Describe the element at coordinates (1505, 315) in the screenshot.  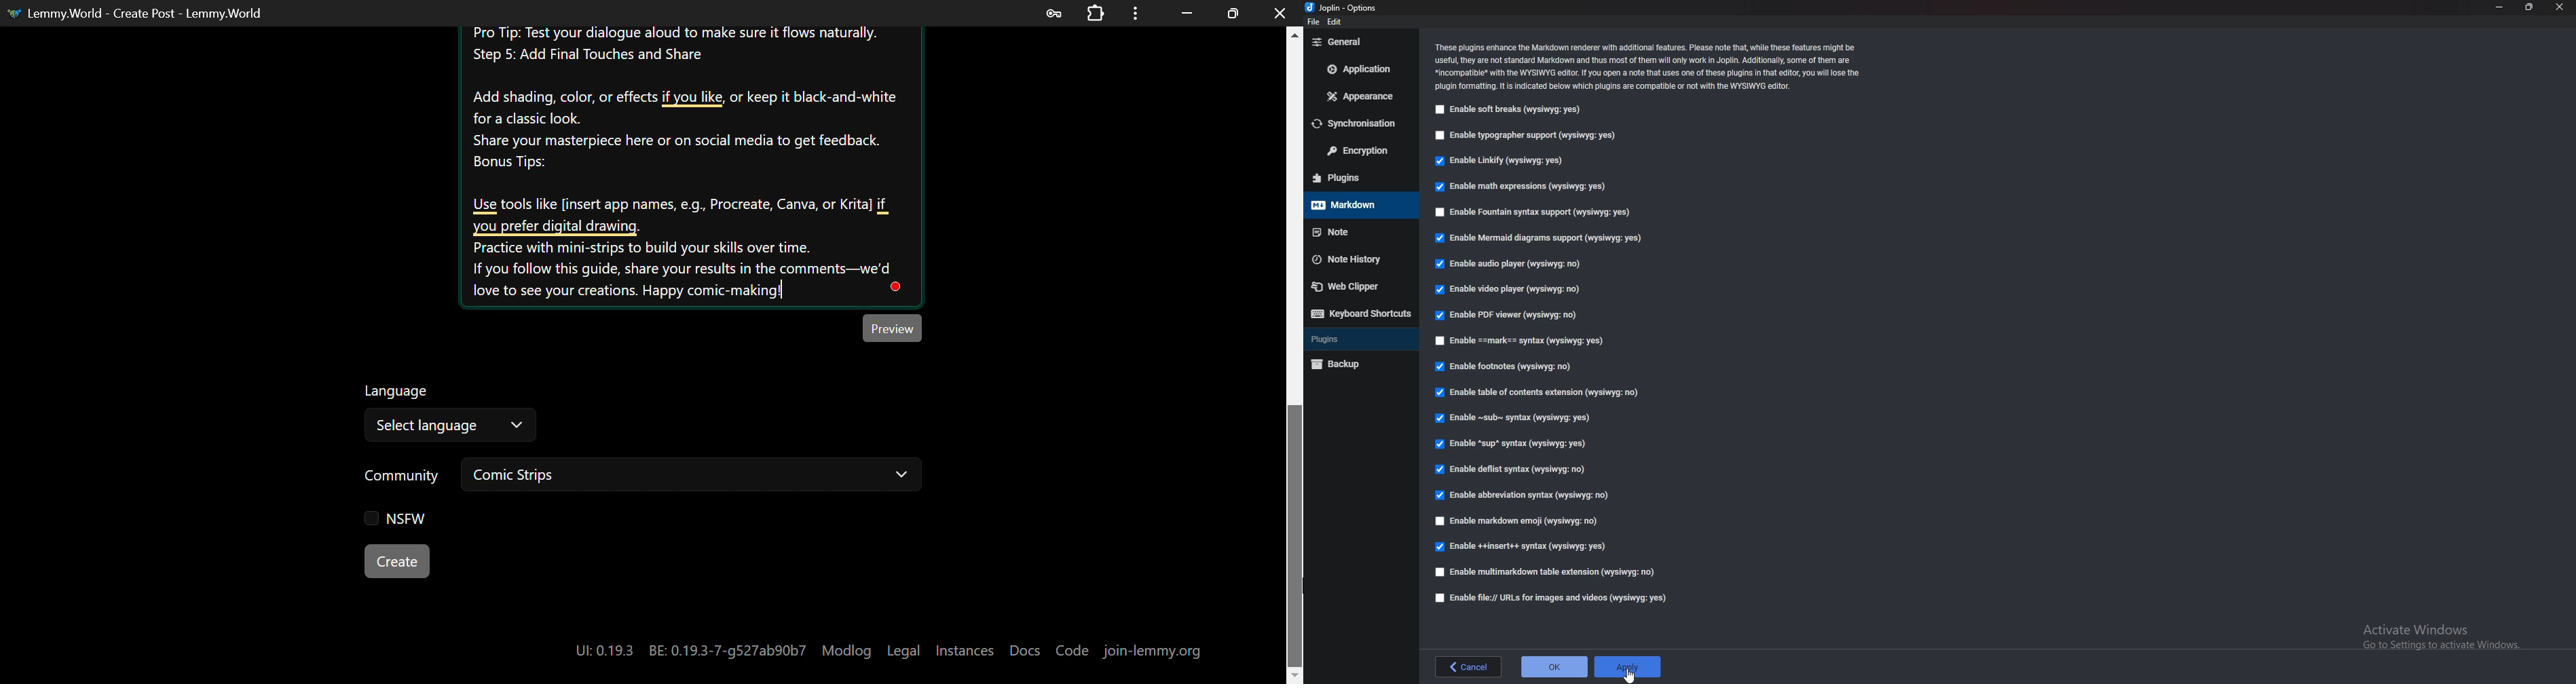
I see `Enable P D F viewer` at that location.